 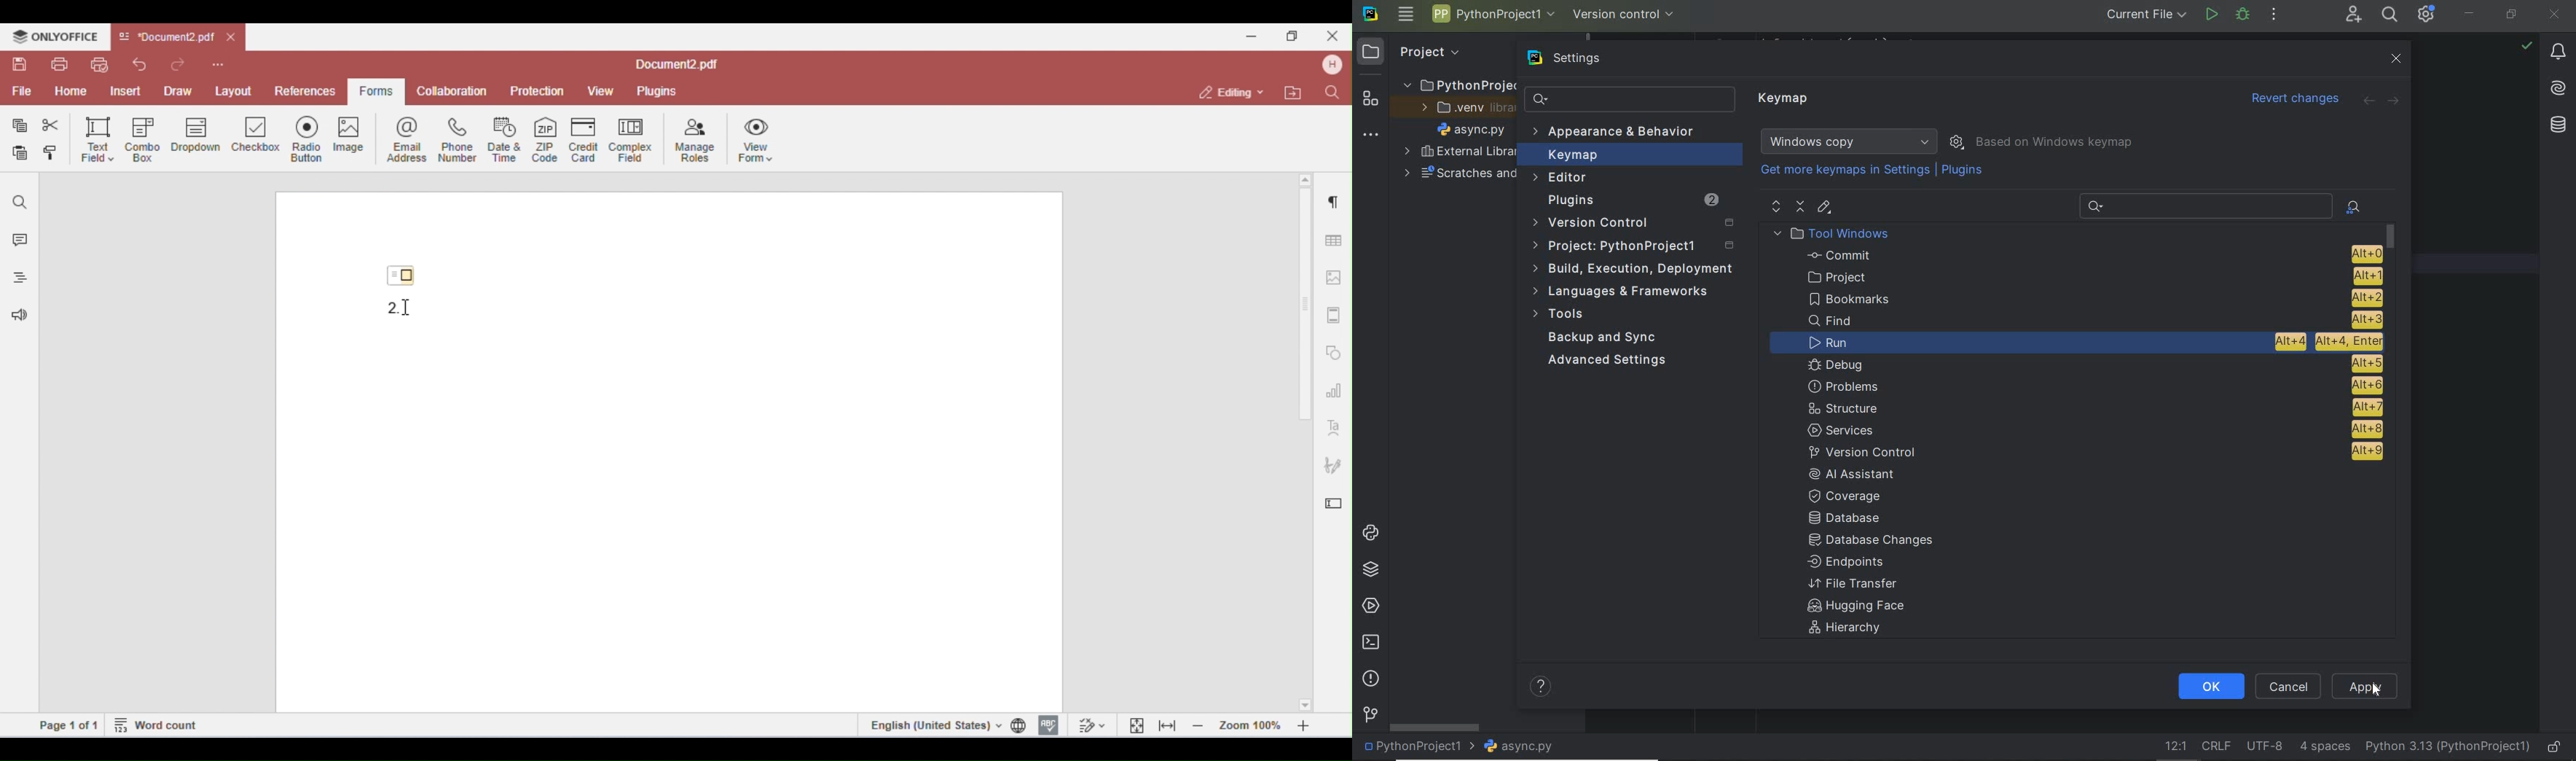 I want to click on File Encoding, so click(x=2266, y=747).